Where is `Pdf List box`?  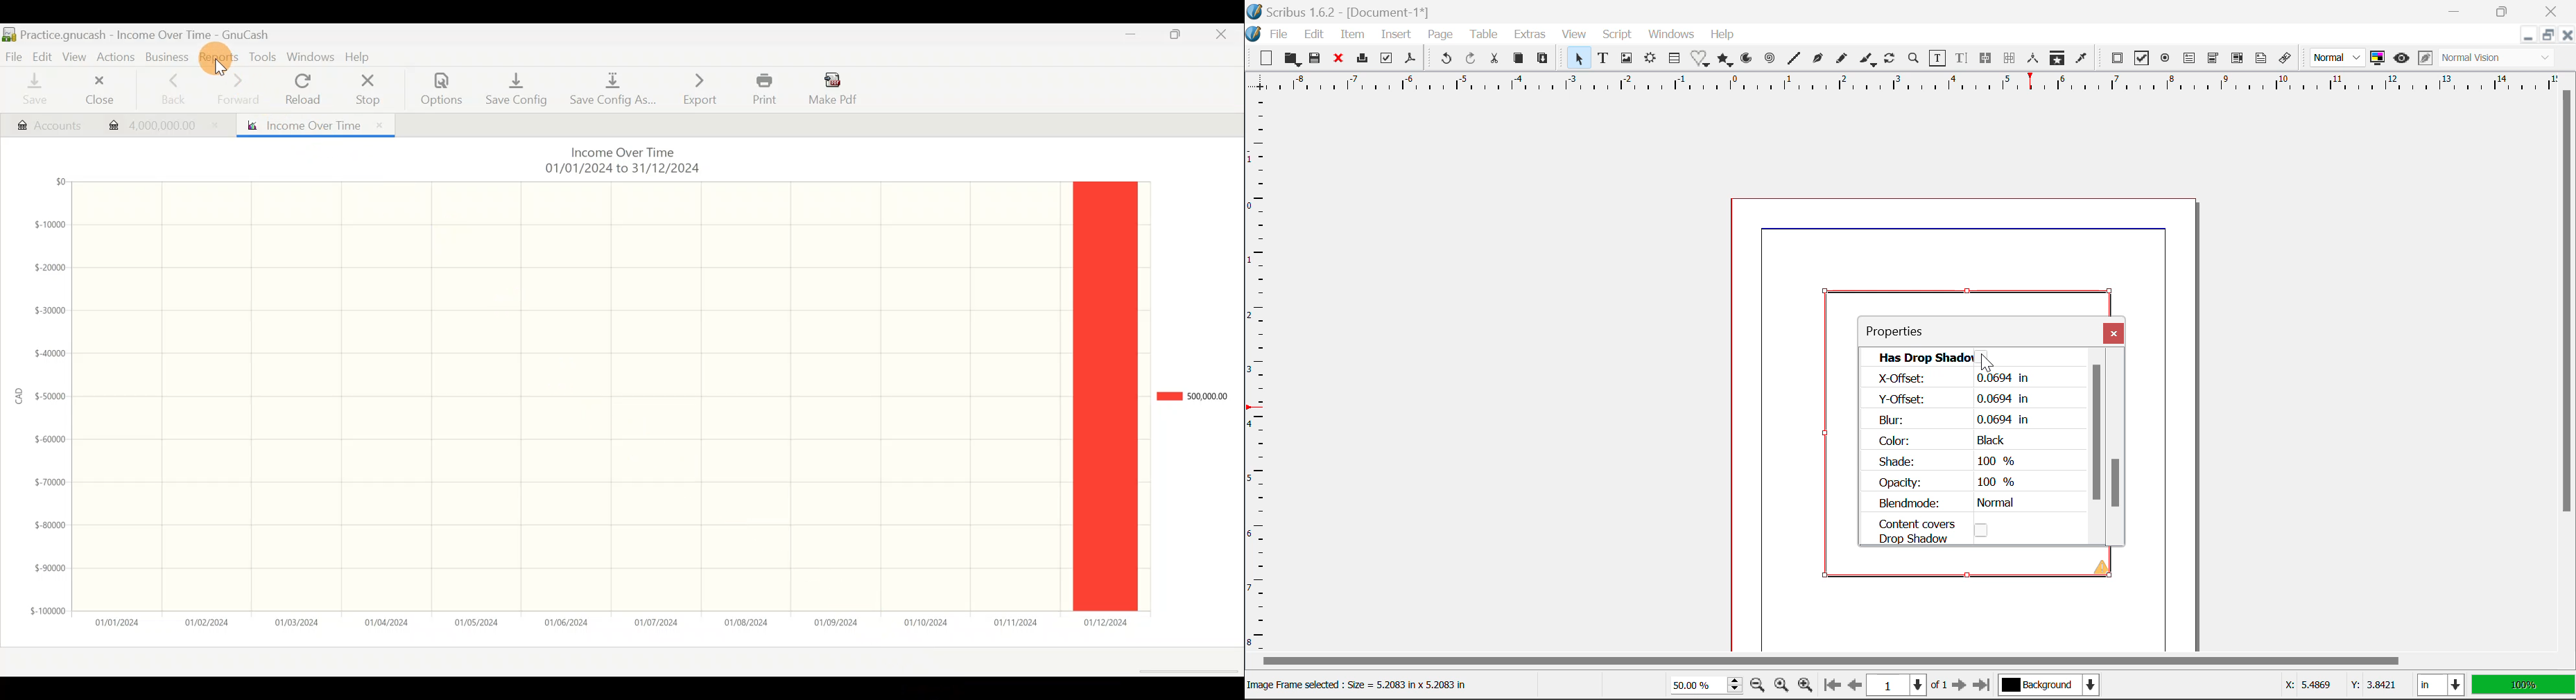
Pdf List box is located at coordinates (2236, 60).